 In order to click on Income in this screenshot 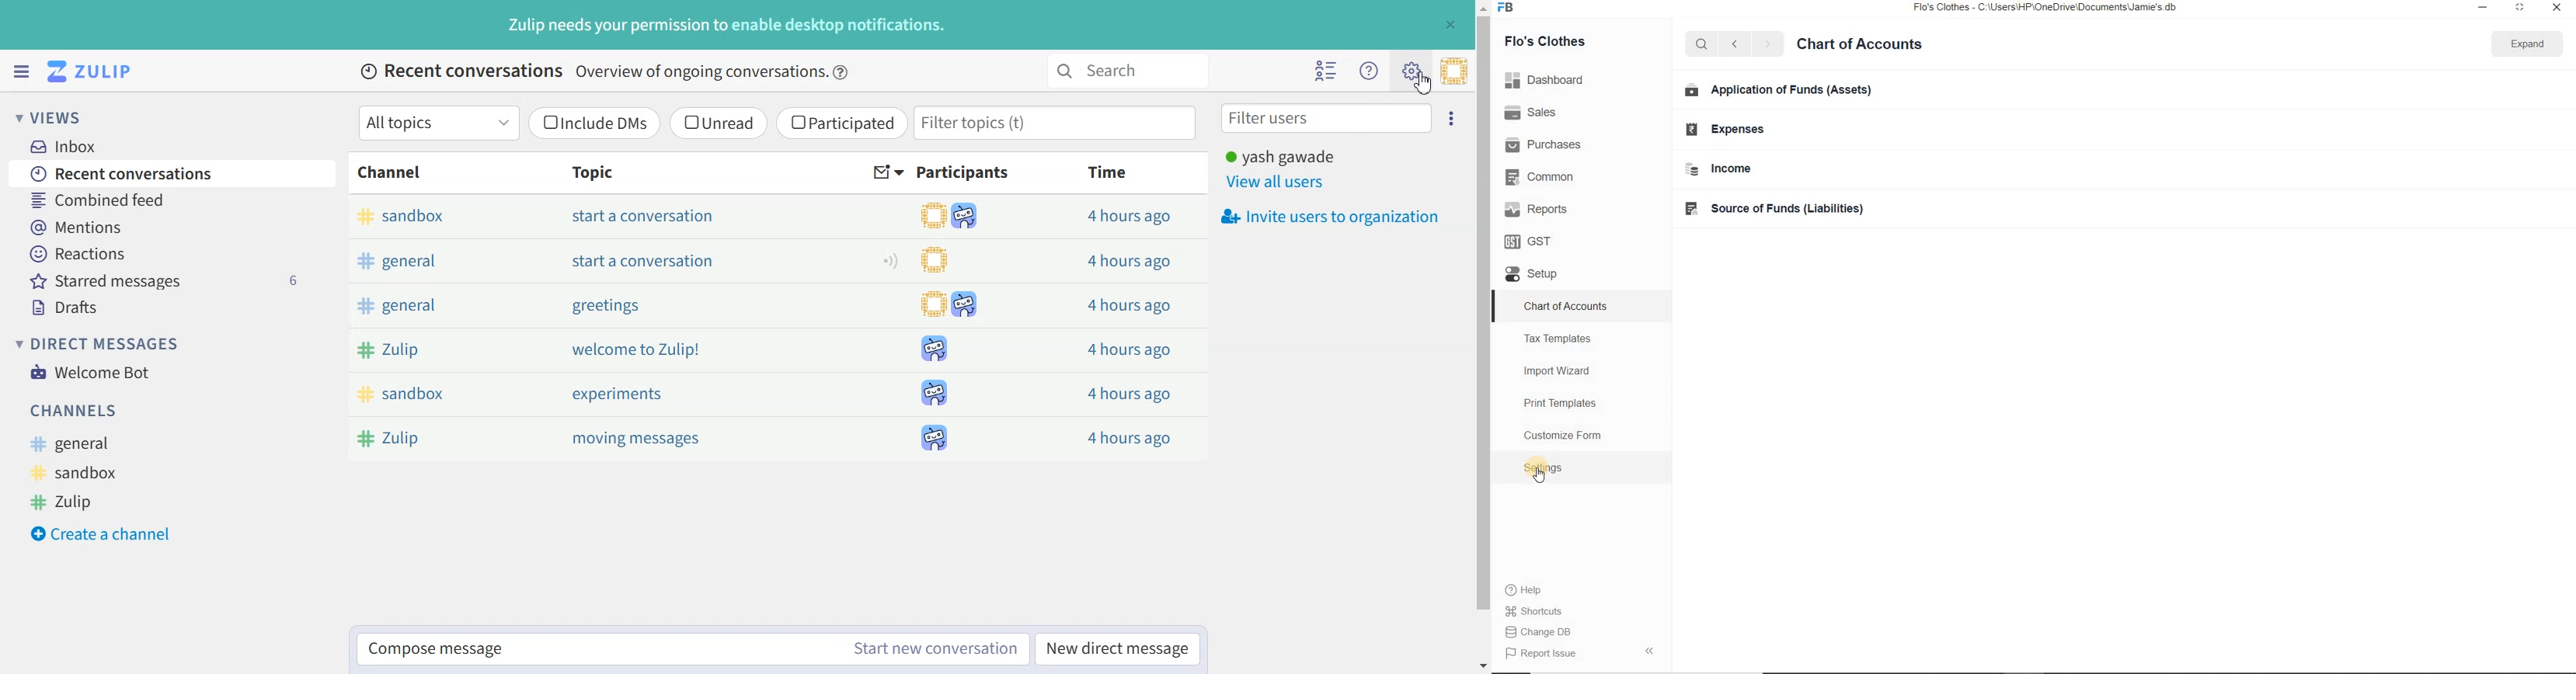, I will do `click(1721, 169)`.